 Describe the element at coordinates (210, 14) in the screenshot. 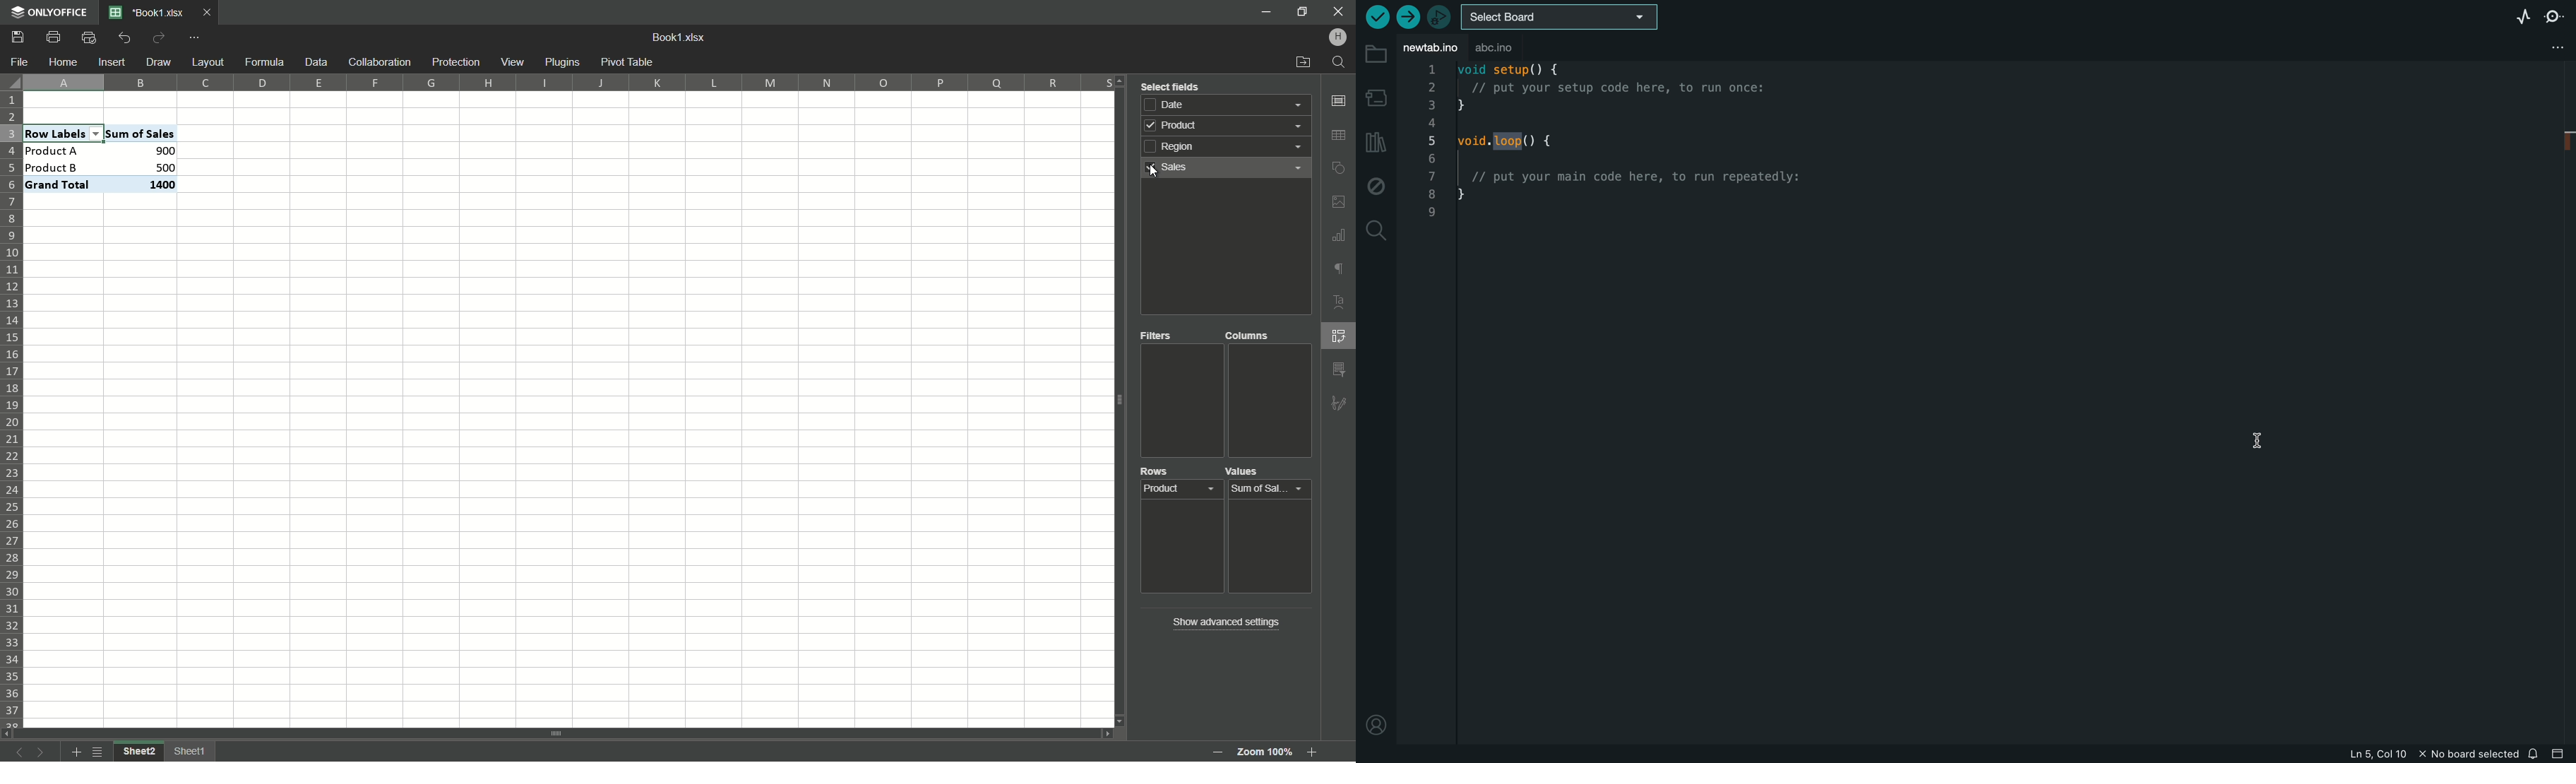

I see `Close` at that location.